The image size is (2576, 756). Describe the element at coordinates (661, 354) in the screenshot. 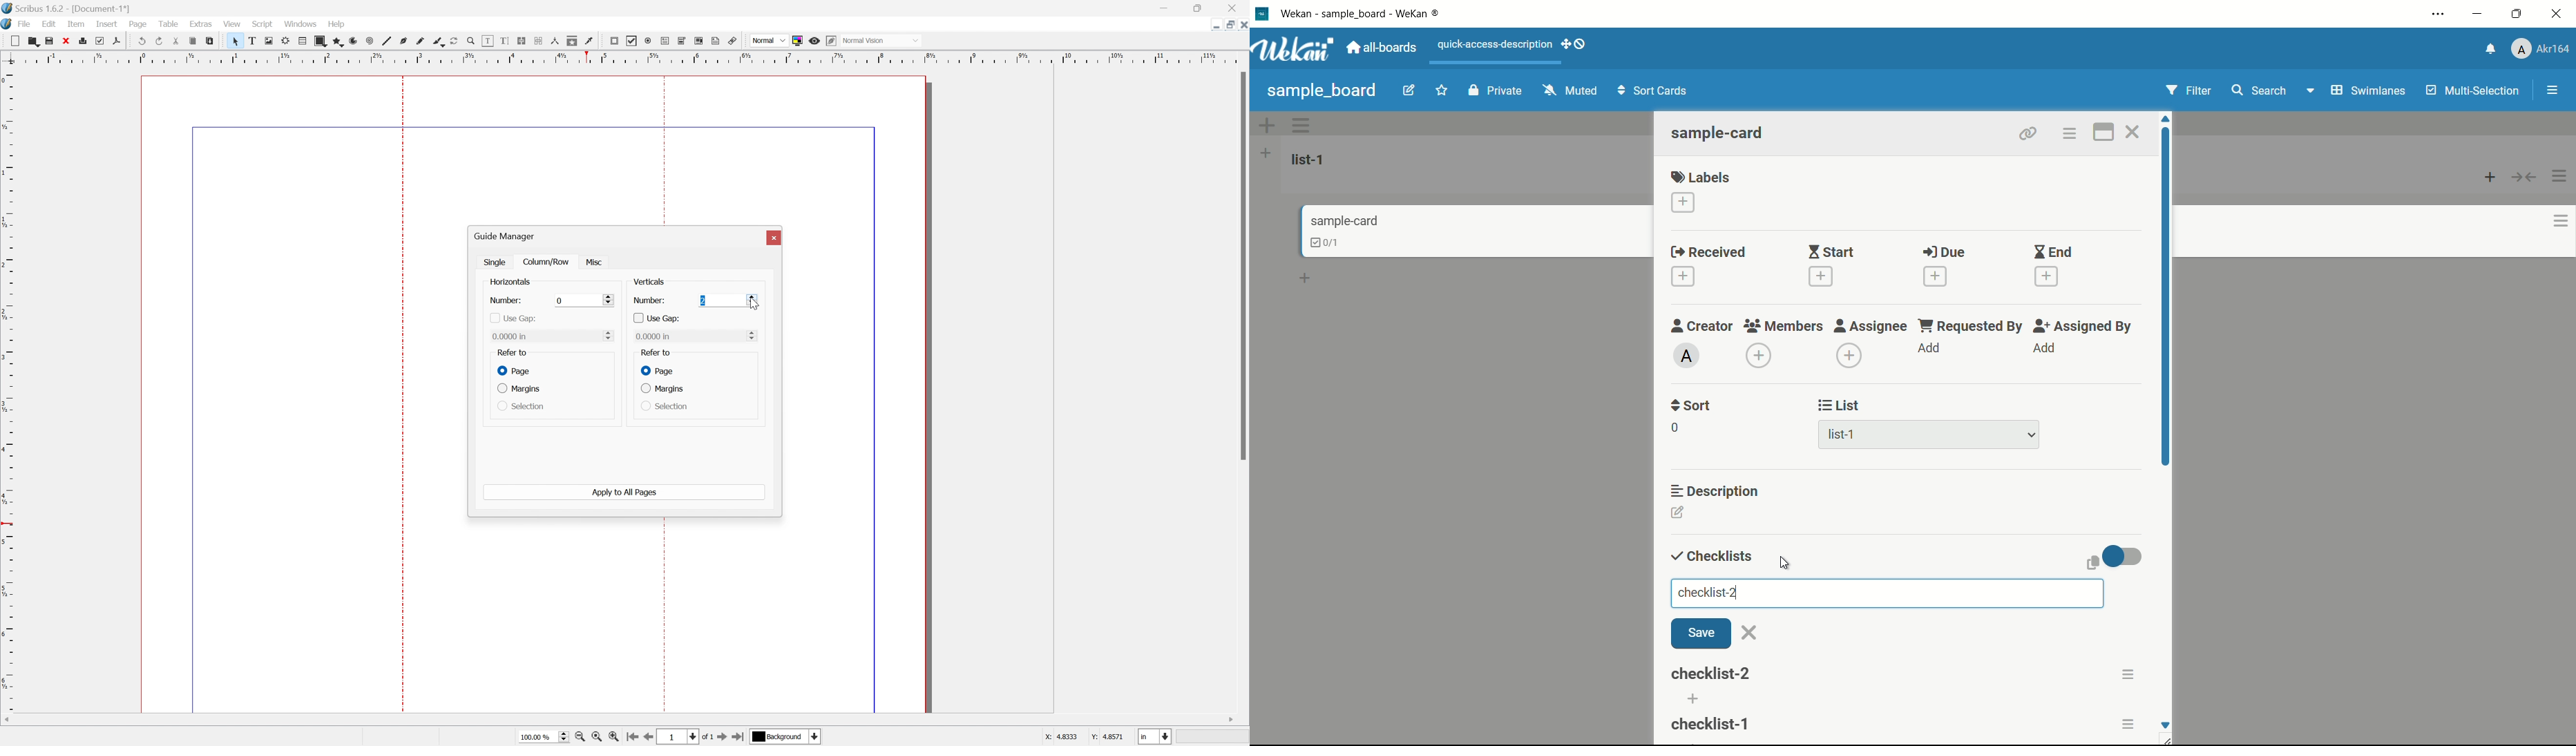

I see `refer to` at that location.